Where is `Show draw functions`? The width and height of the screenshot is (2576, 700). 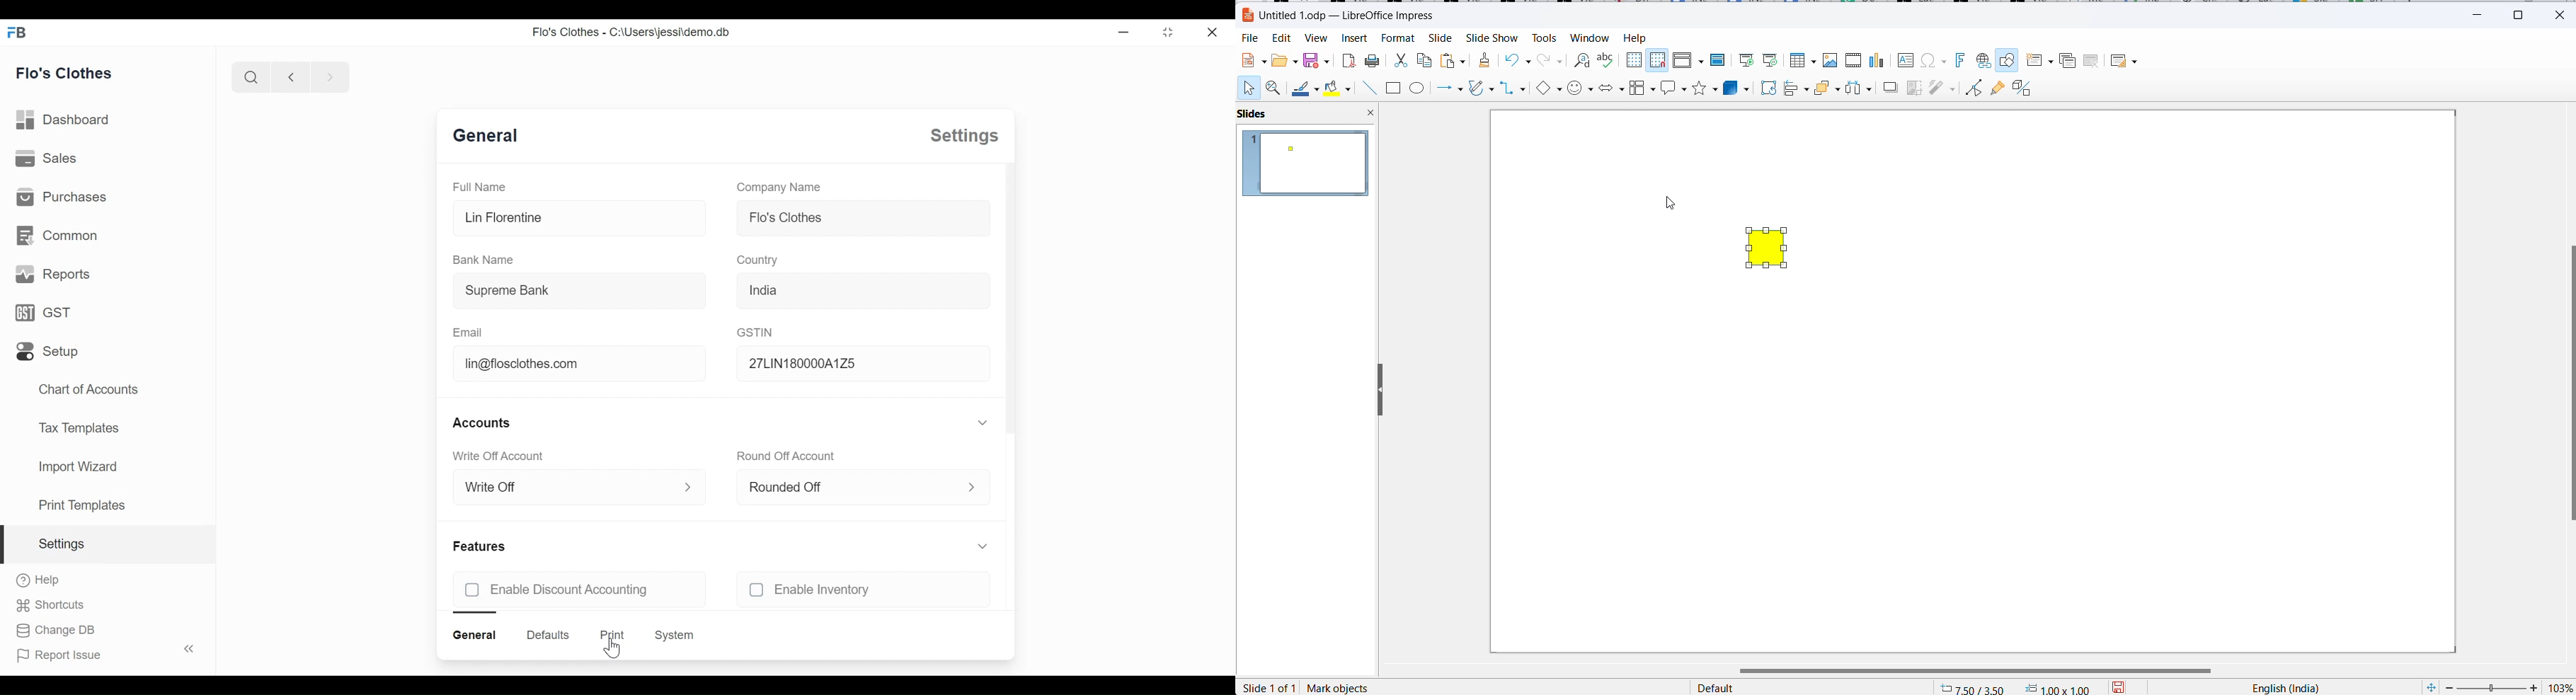 Show draw functions is located at coordinates (2008, 62).